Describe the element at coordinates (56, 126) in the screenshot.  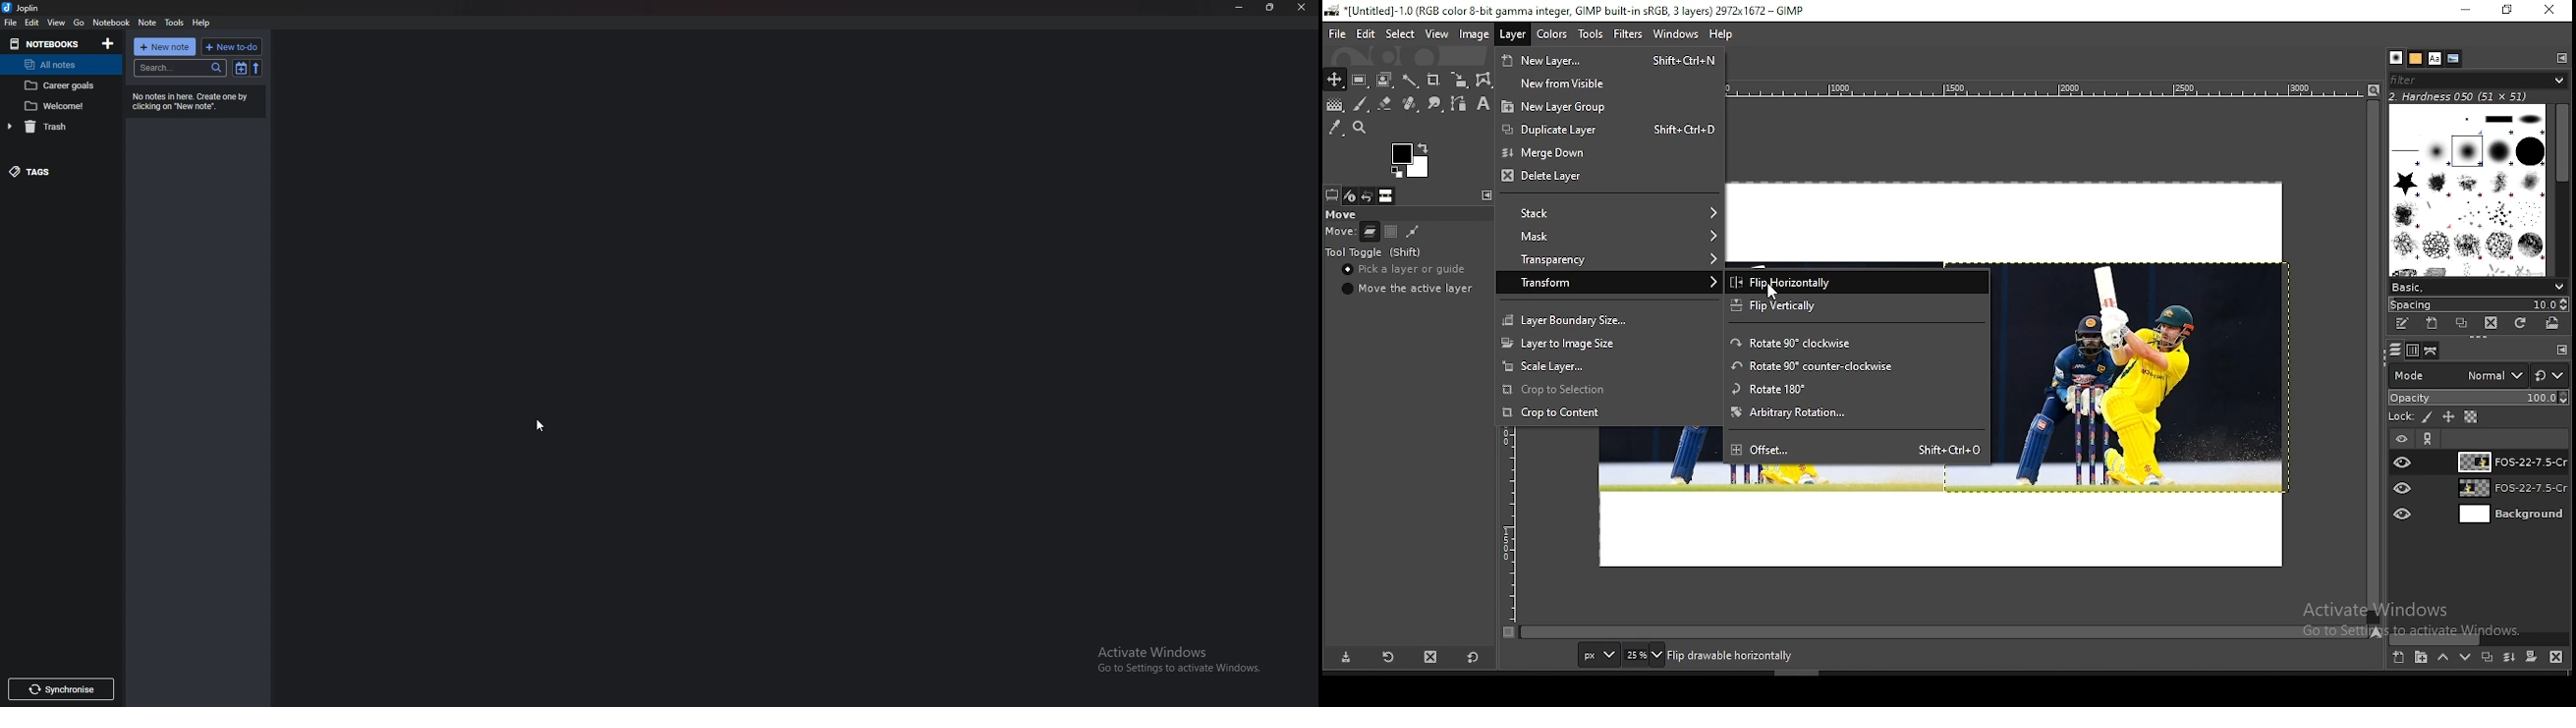
I see `trash` at that location.